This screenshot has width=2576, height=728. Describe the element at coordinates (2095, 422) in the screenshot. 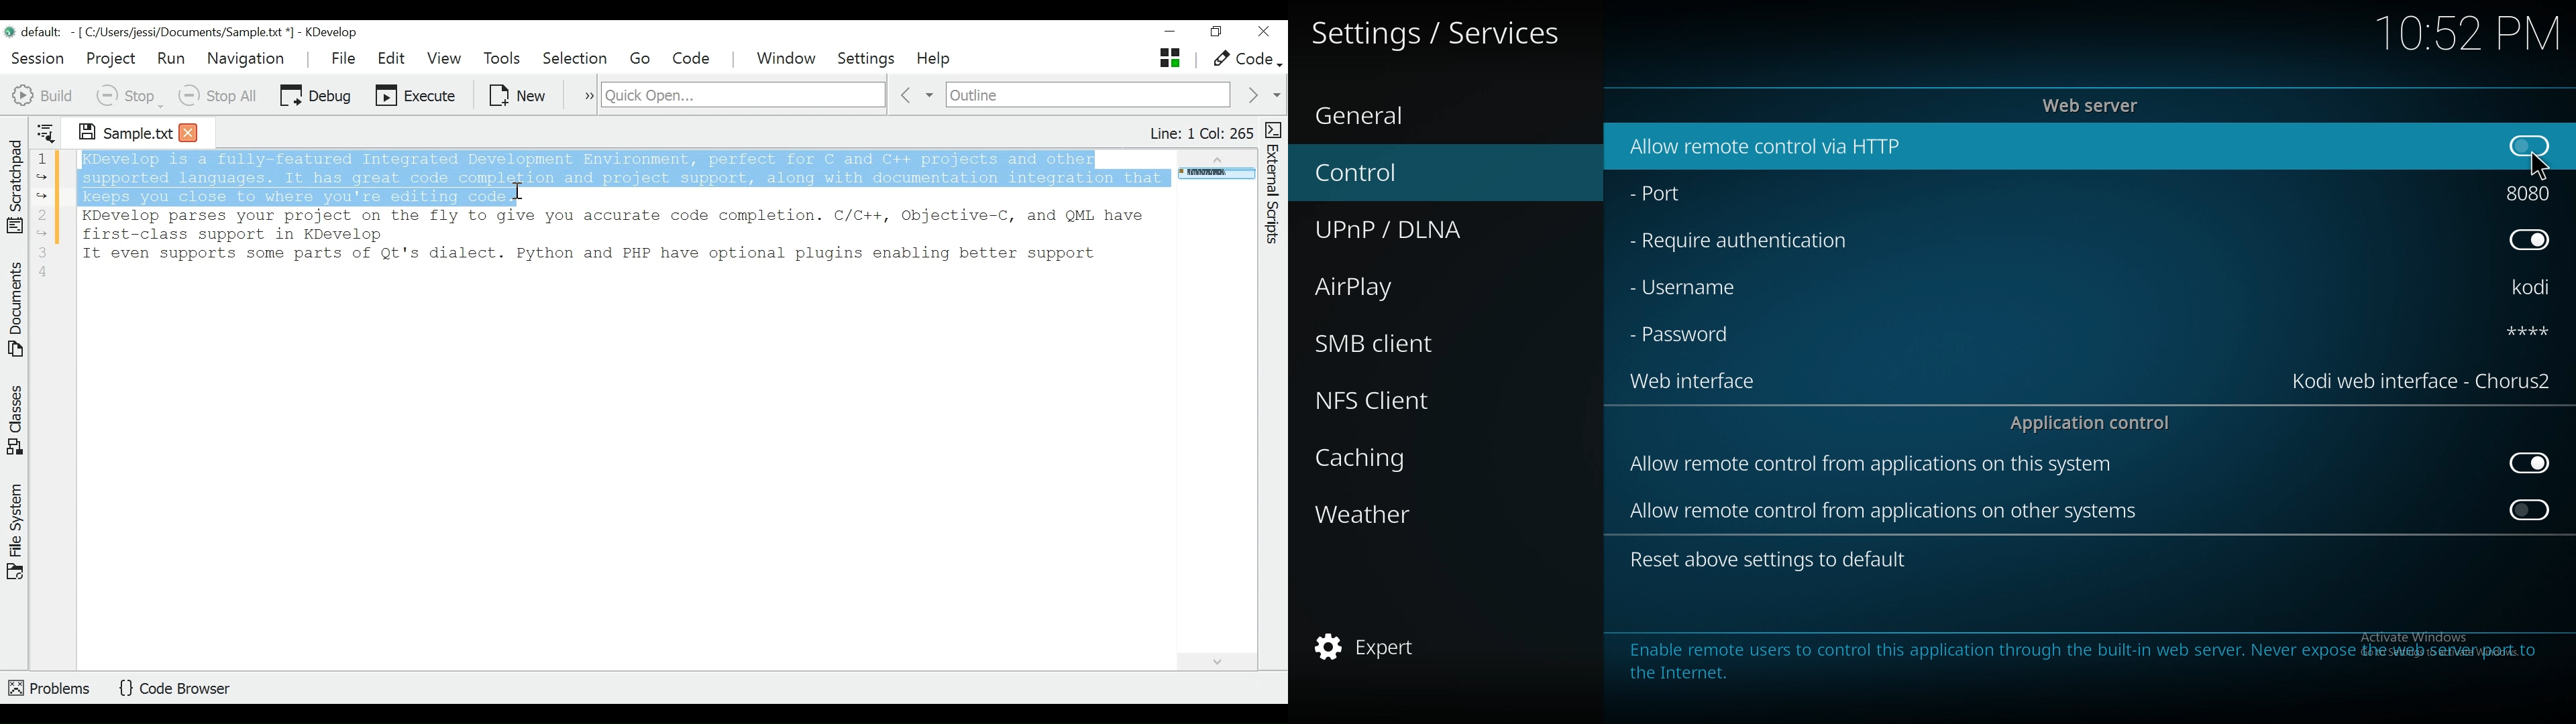

I see `application control` at that location.